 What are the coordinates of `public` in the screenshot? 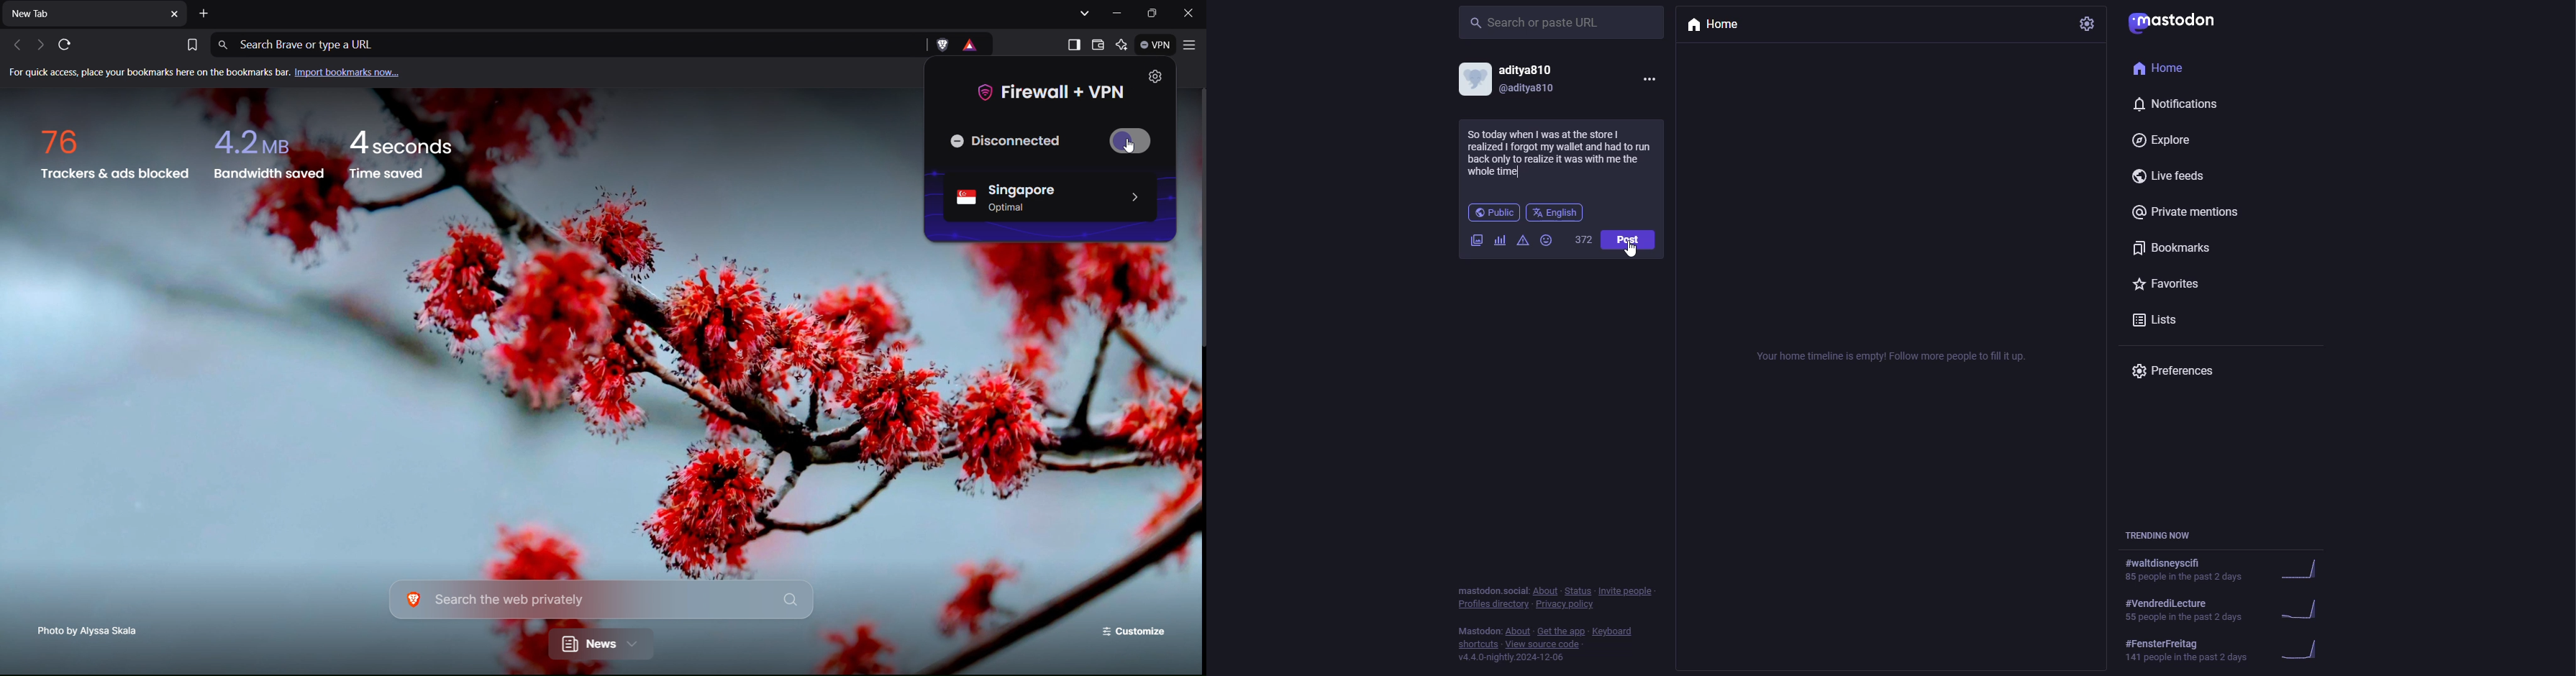 It's located at (1492, 212).